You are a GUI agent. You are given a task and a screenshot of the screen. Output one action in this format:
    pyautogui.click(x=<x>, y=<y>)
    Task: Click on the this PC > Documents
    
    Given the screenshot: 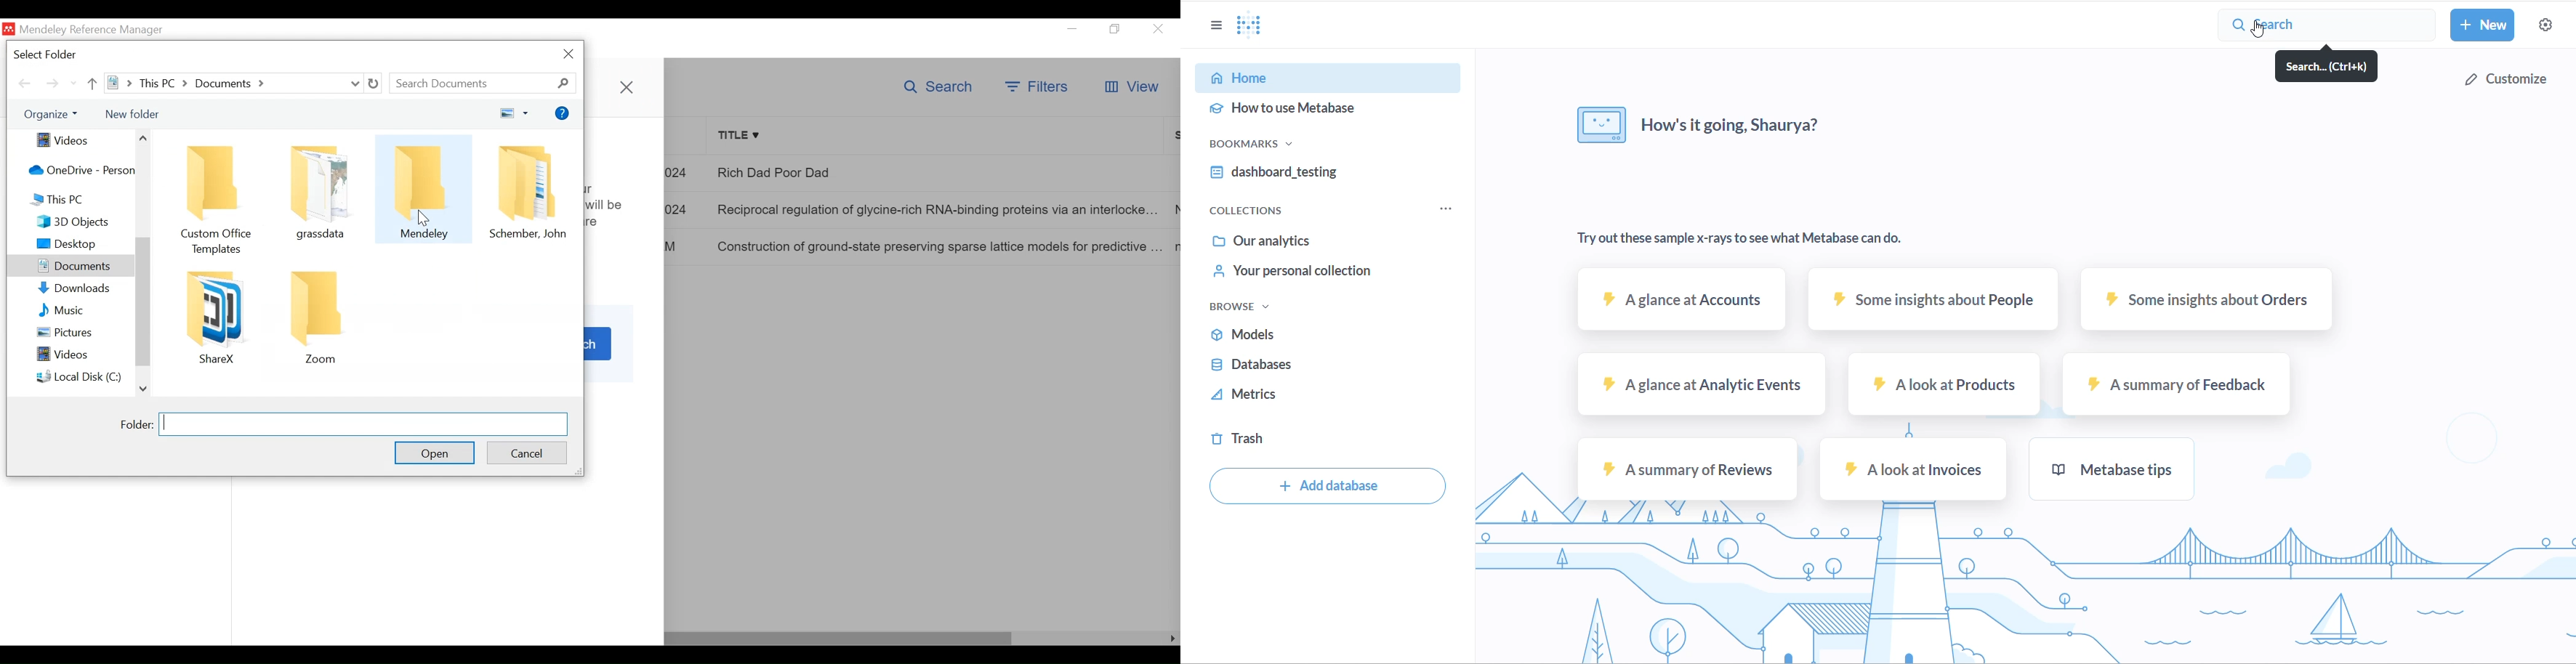 What is the action you would take?
    pyautogui.click(x=234, y=82)
    